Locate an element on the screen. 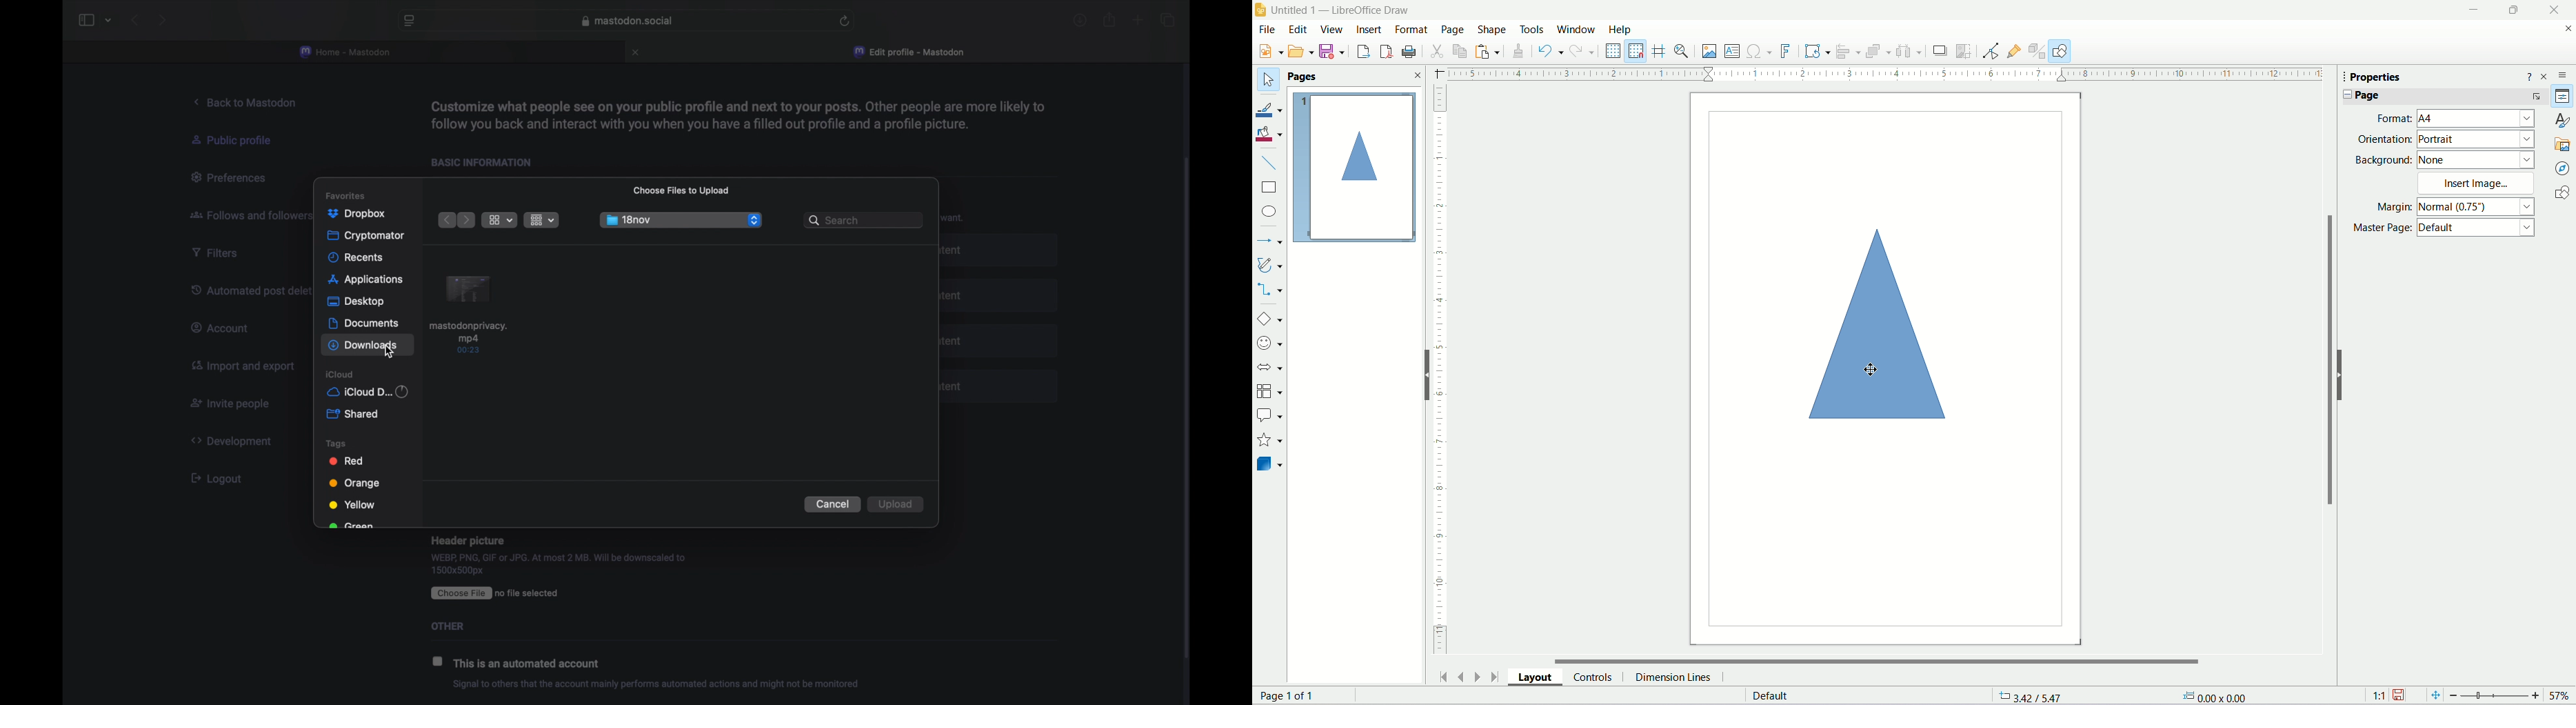 This screenshot has width=2576, height=728. Move to next page is located at coordinates (1476, 675).